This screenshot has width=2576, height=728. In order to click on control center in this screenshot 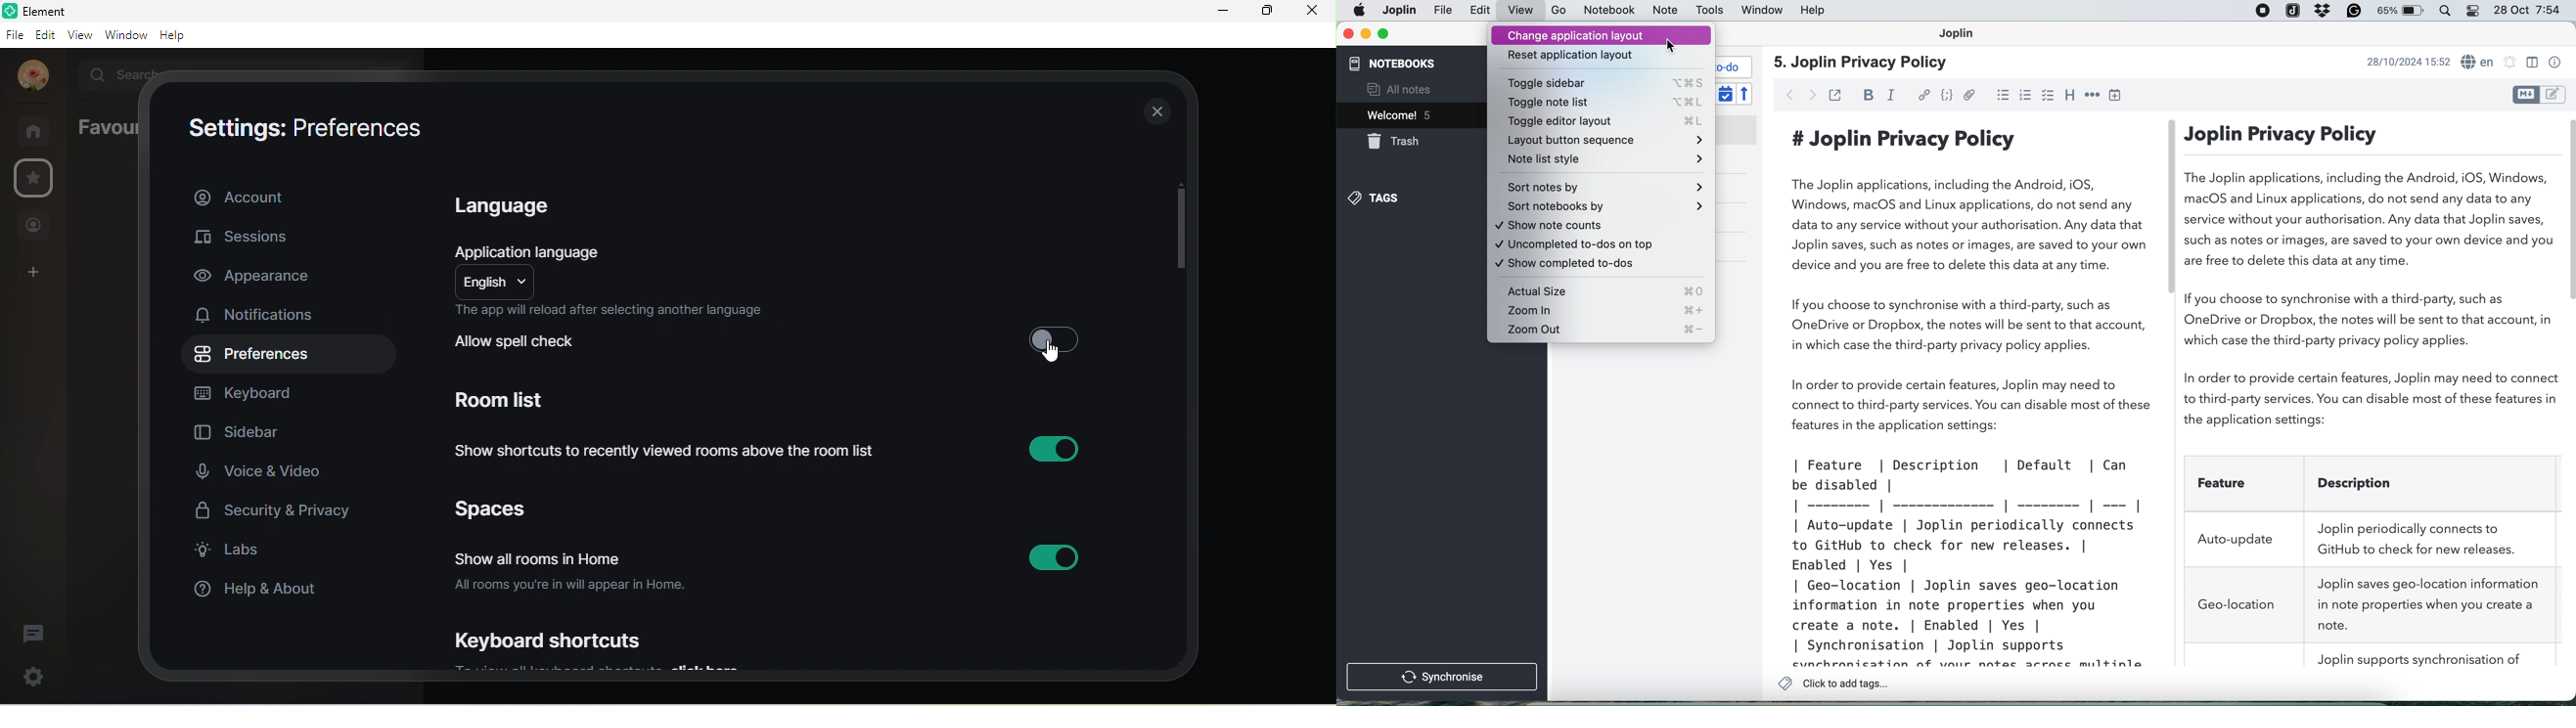, I will do `click(2477, 11)`.